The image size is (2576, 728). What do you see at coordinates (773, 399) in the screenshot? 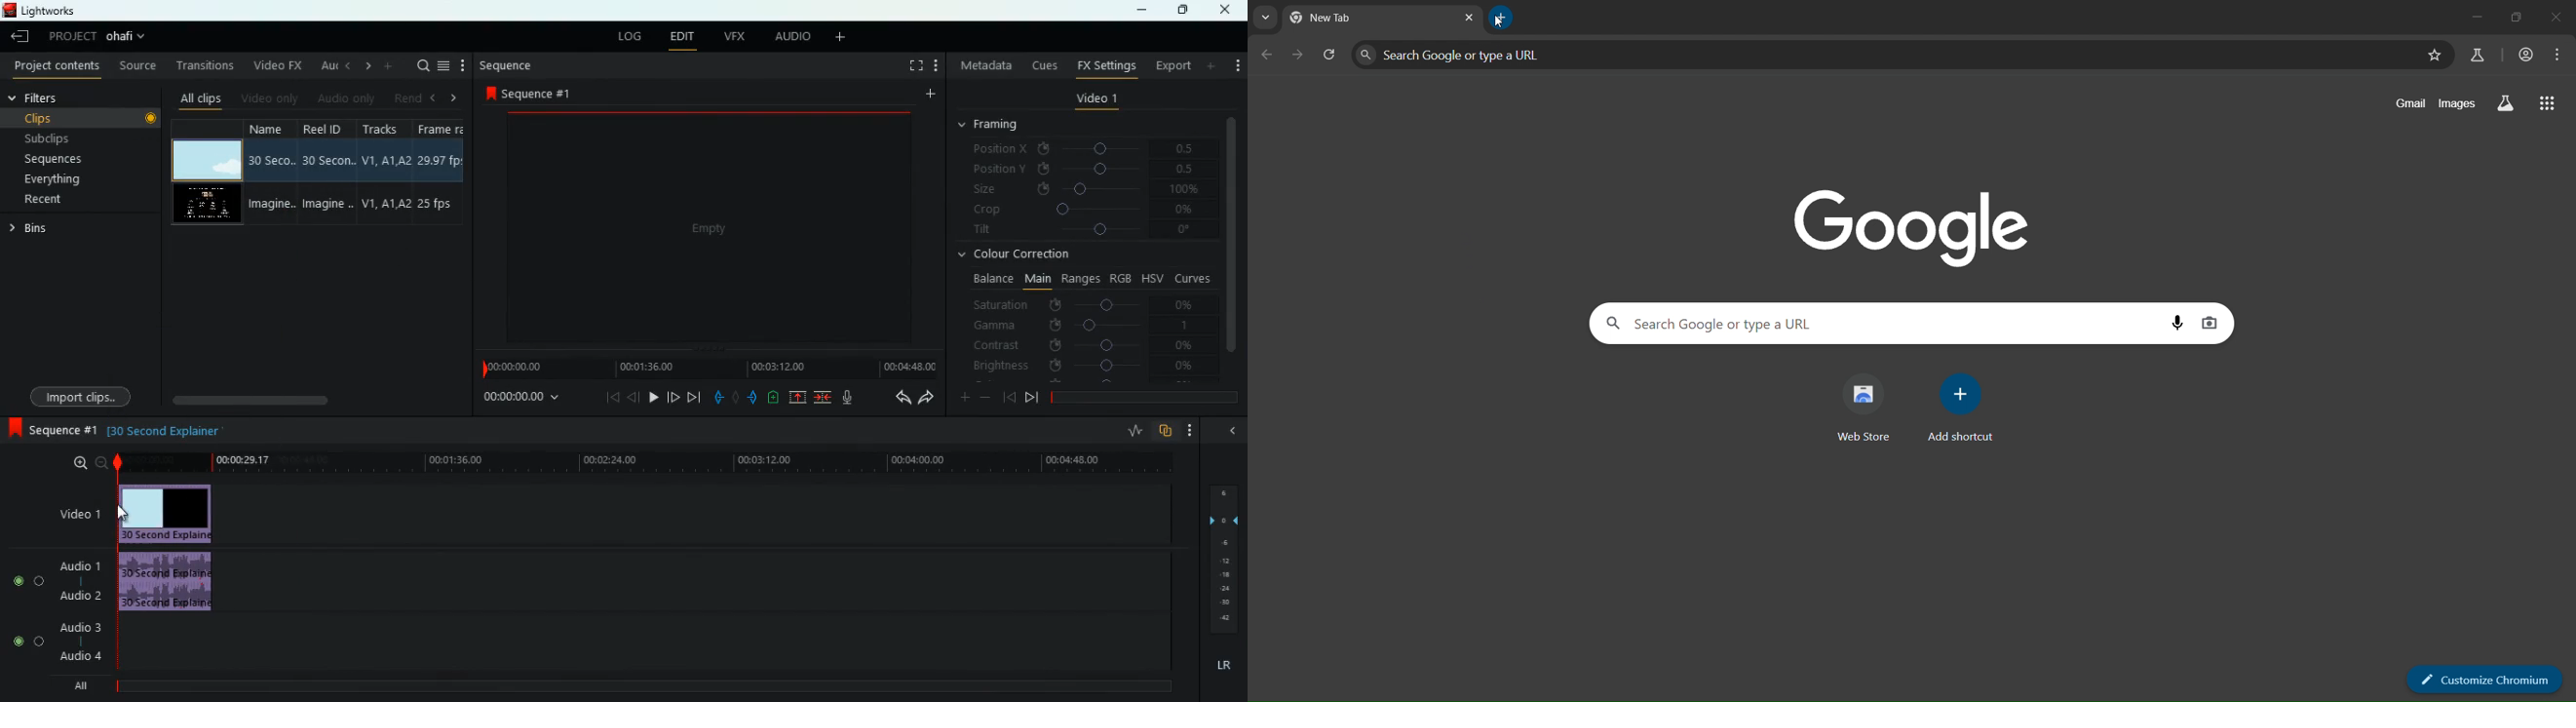
I see `battery` at bounding box center [773, 399].